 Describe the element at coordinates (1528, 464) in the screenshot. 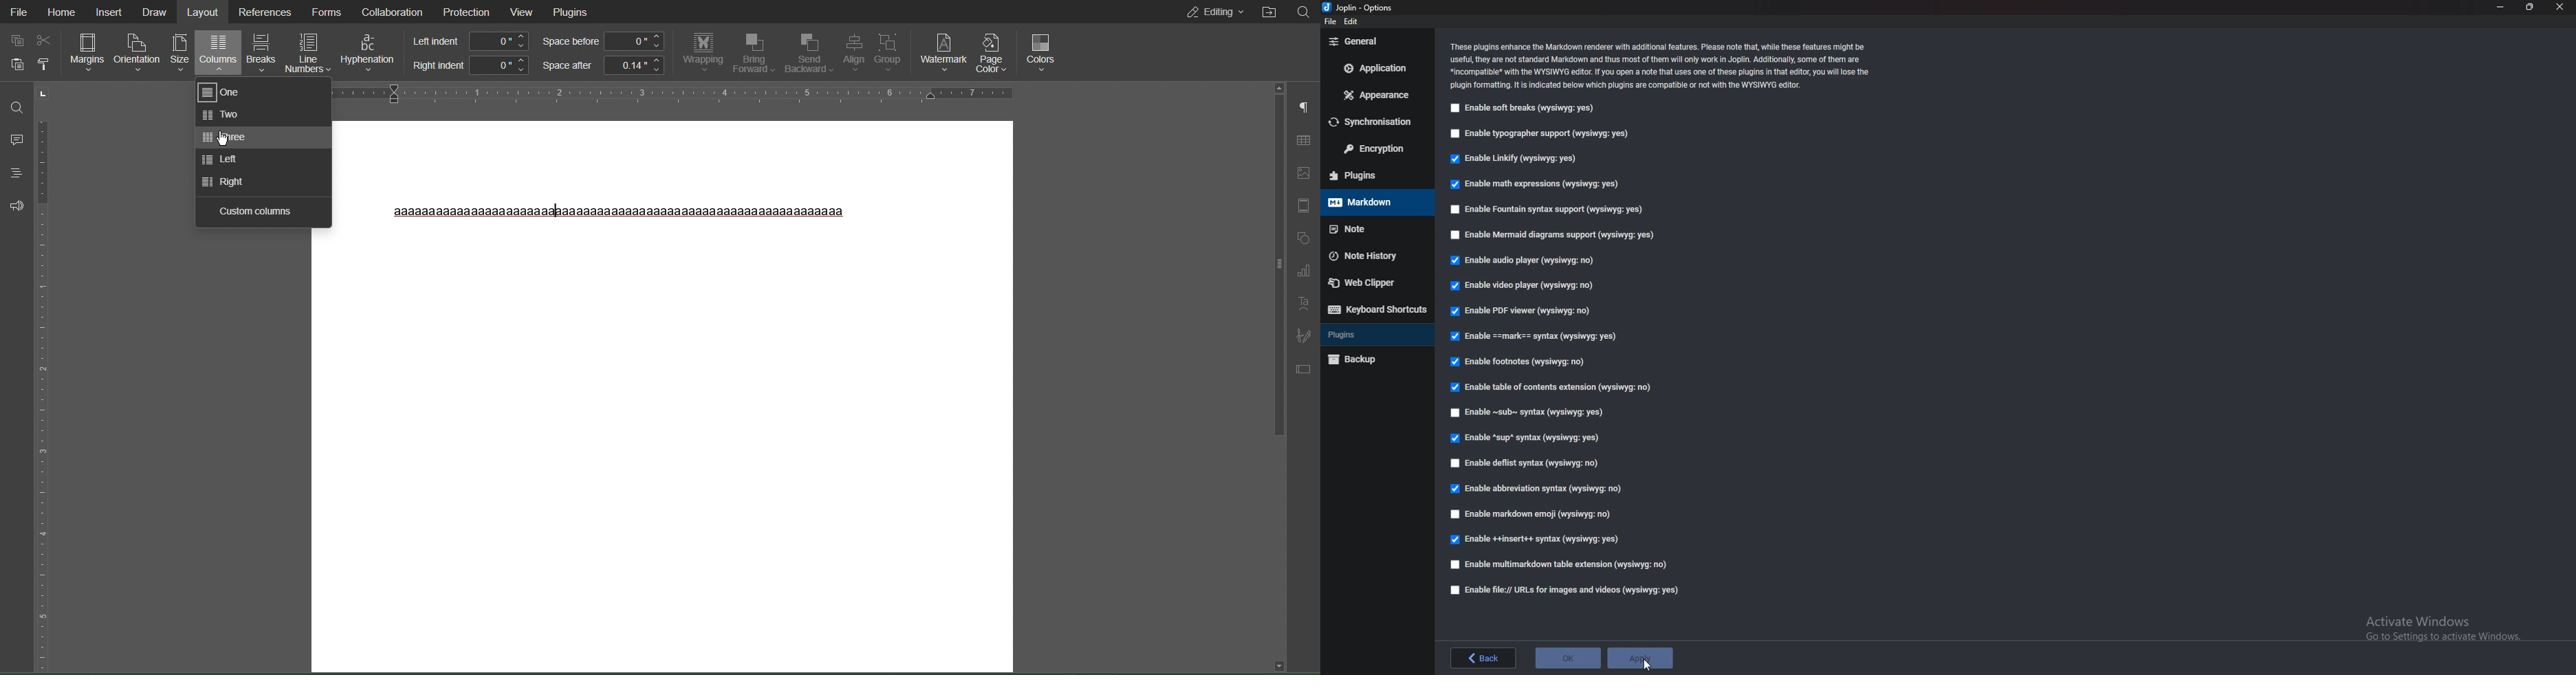

I see `enable deflist syntax` at that location.